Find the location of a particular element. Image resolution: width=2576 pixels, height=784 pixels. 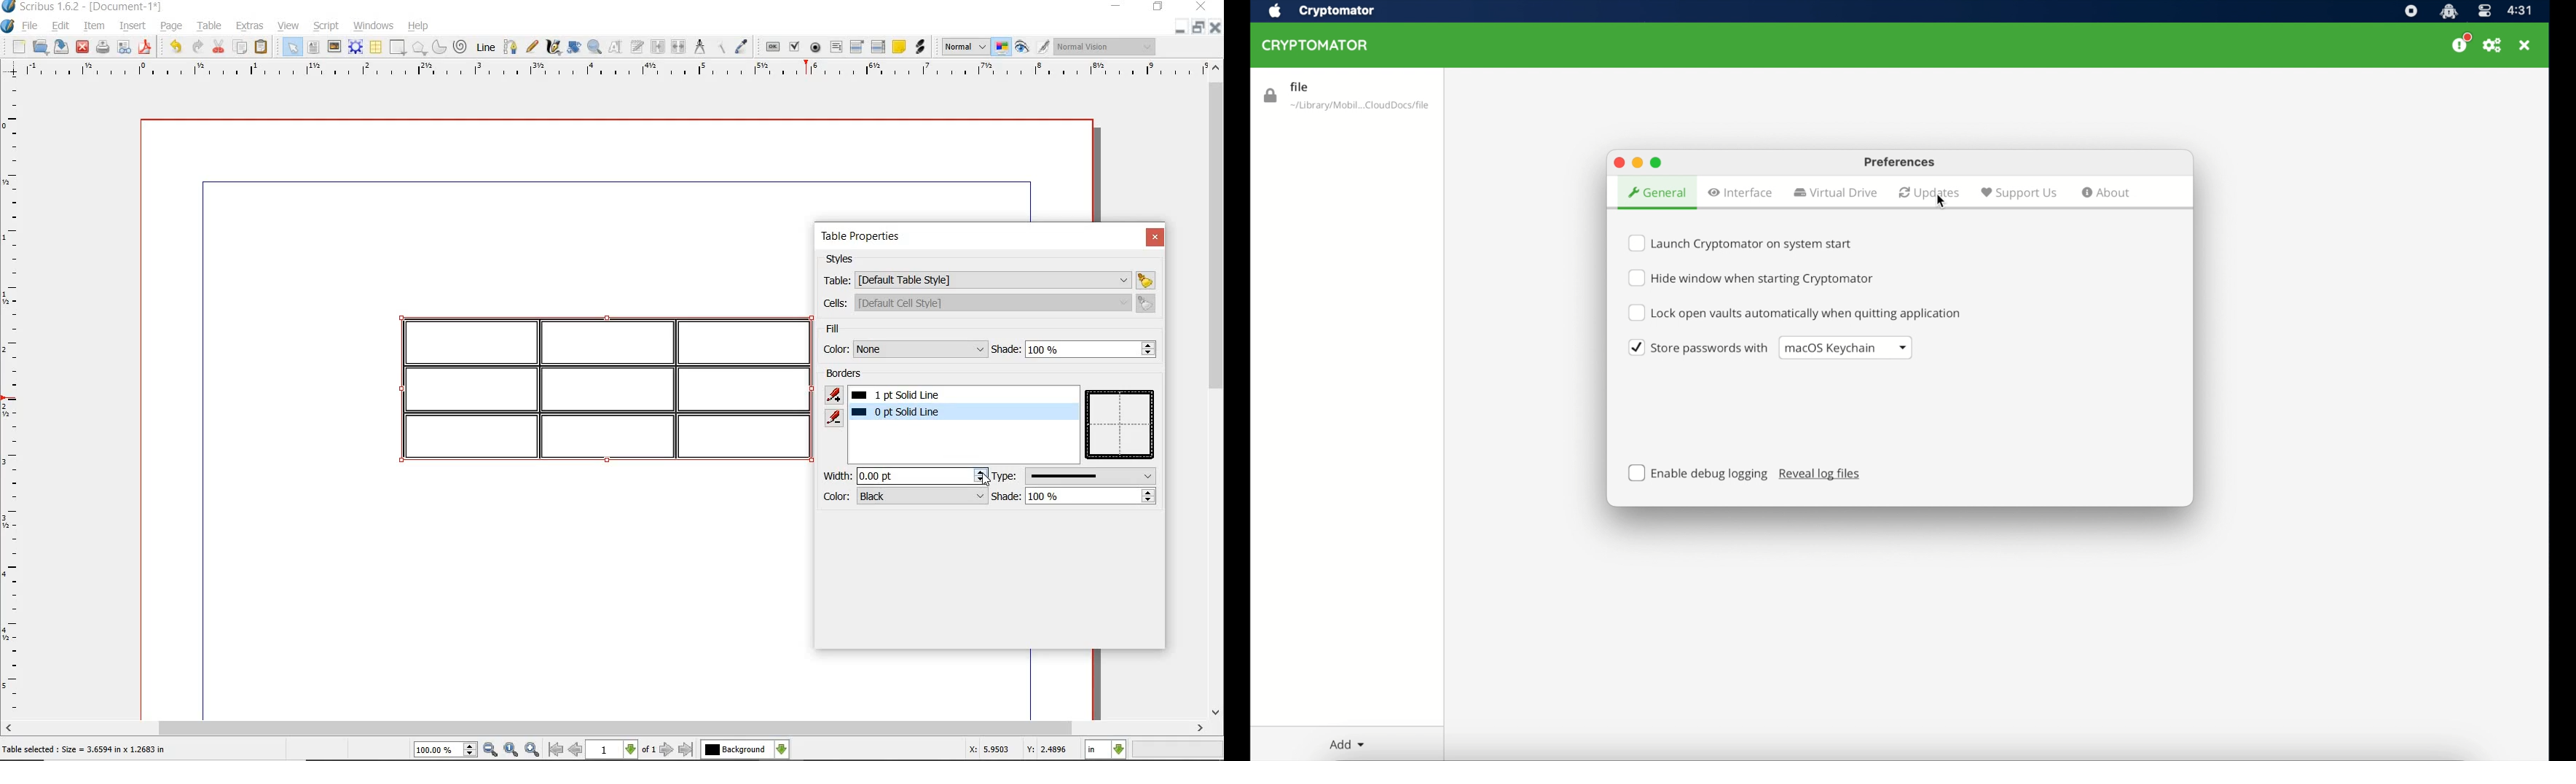

pdf list box is located at coordinates (879, 47).